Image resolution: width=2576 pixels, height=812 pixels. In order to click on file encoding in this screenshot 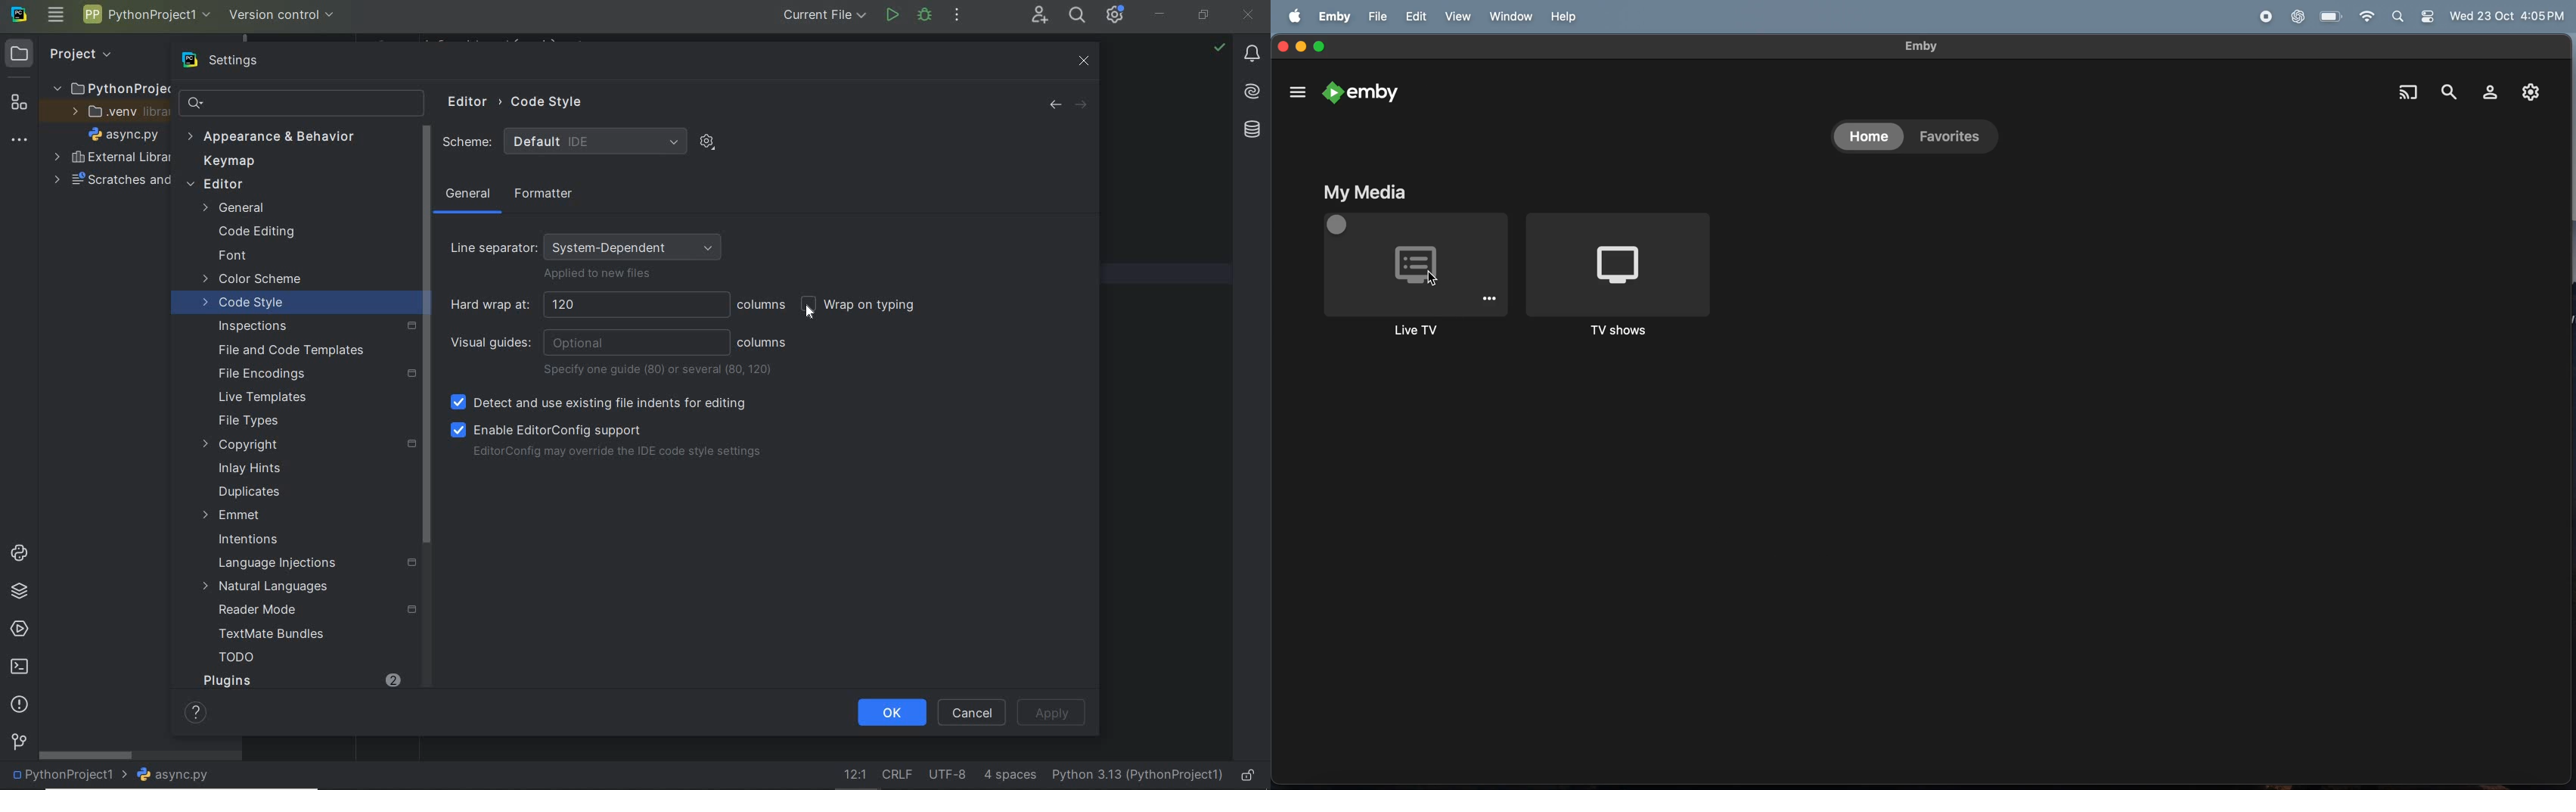, I will do `click(948, 775)`.